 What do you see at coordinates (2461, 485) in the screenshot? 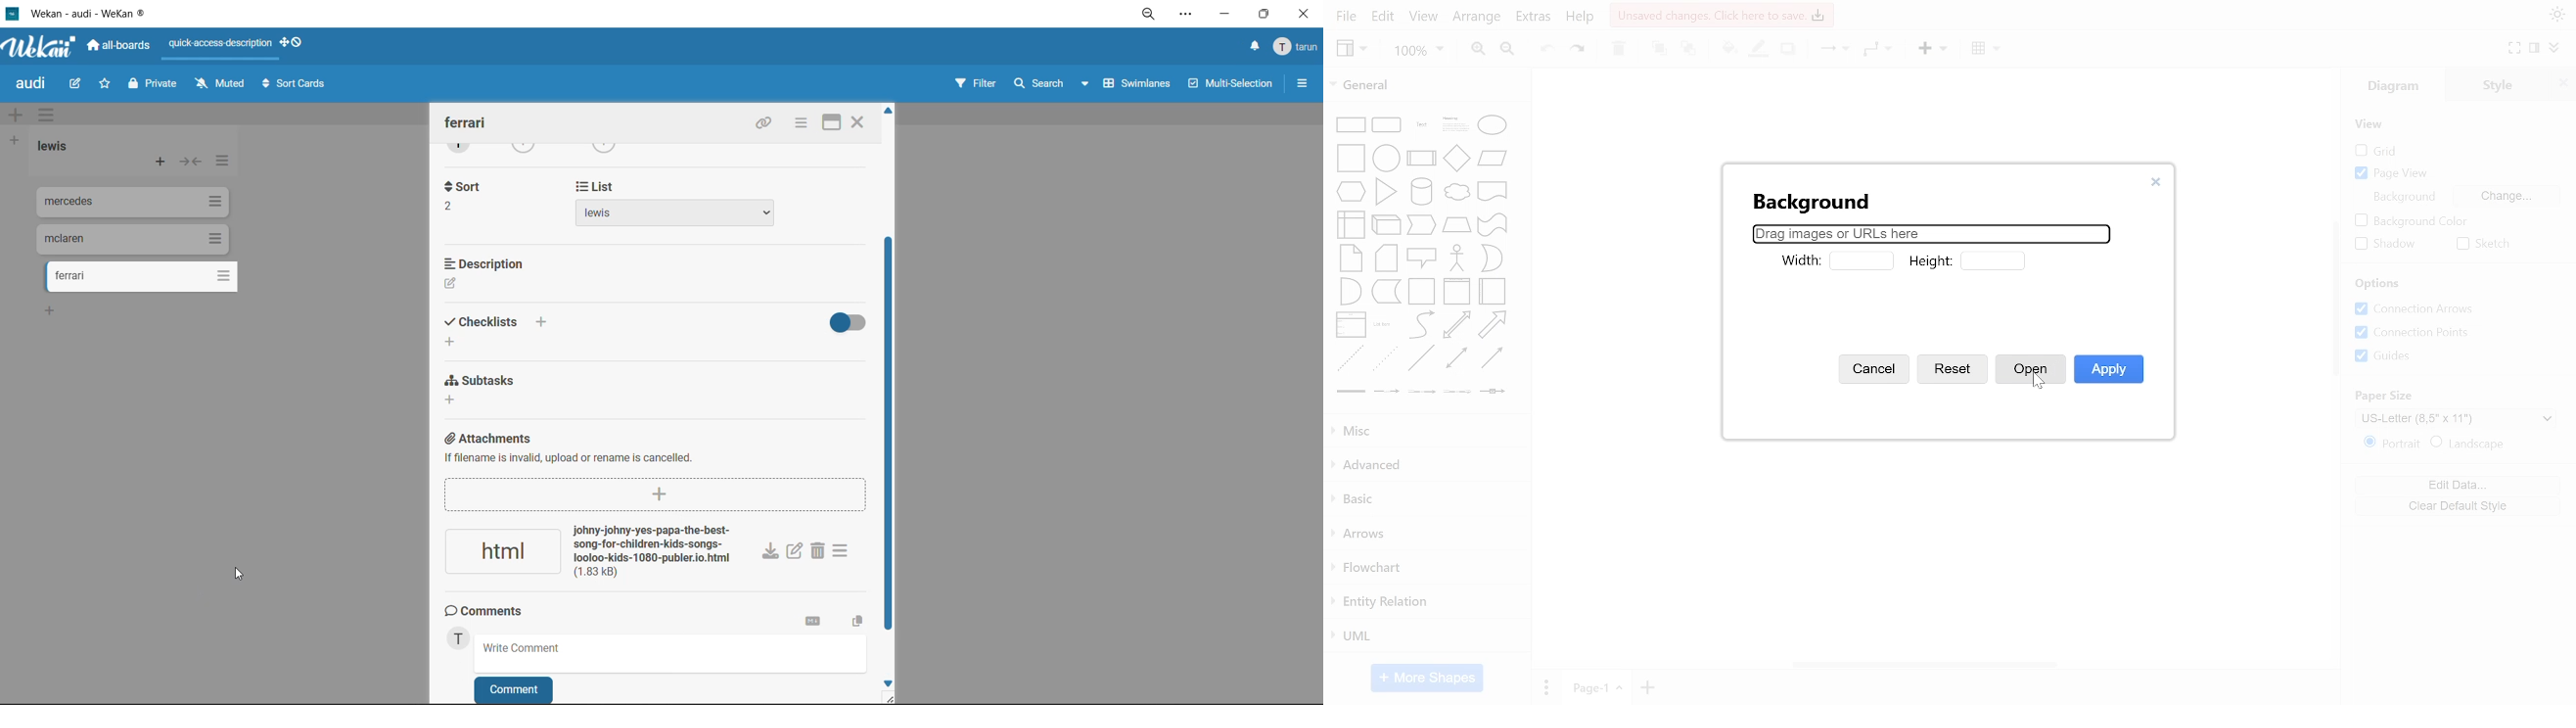
I see `edit data` at bounding box center [2461, 485].